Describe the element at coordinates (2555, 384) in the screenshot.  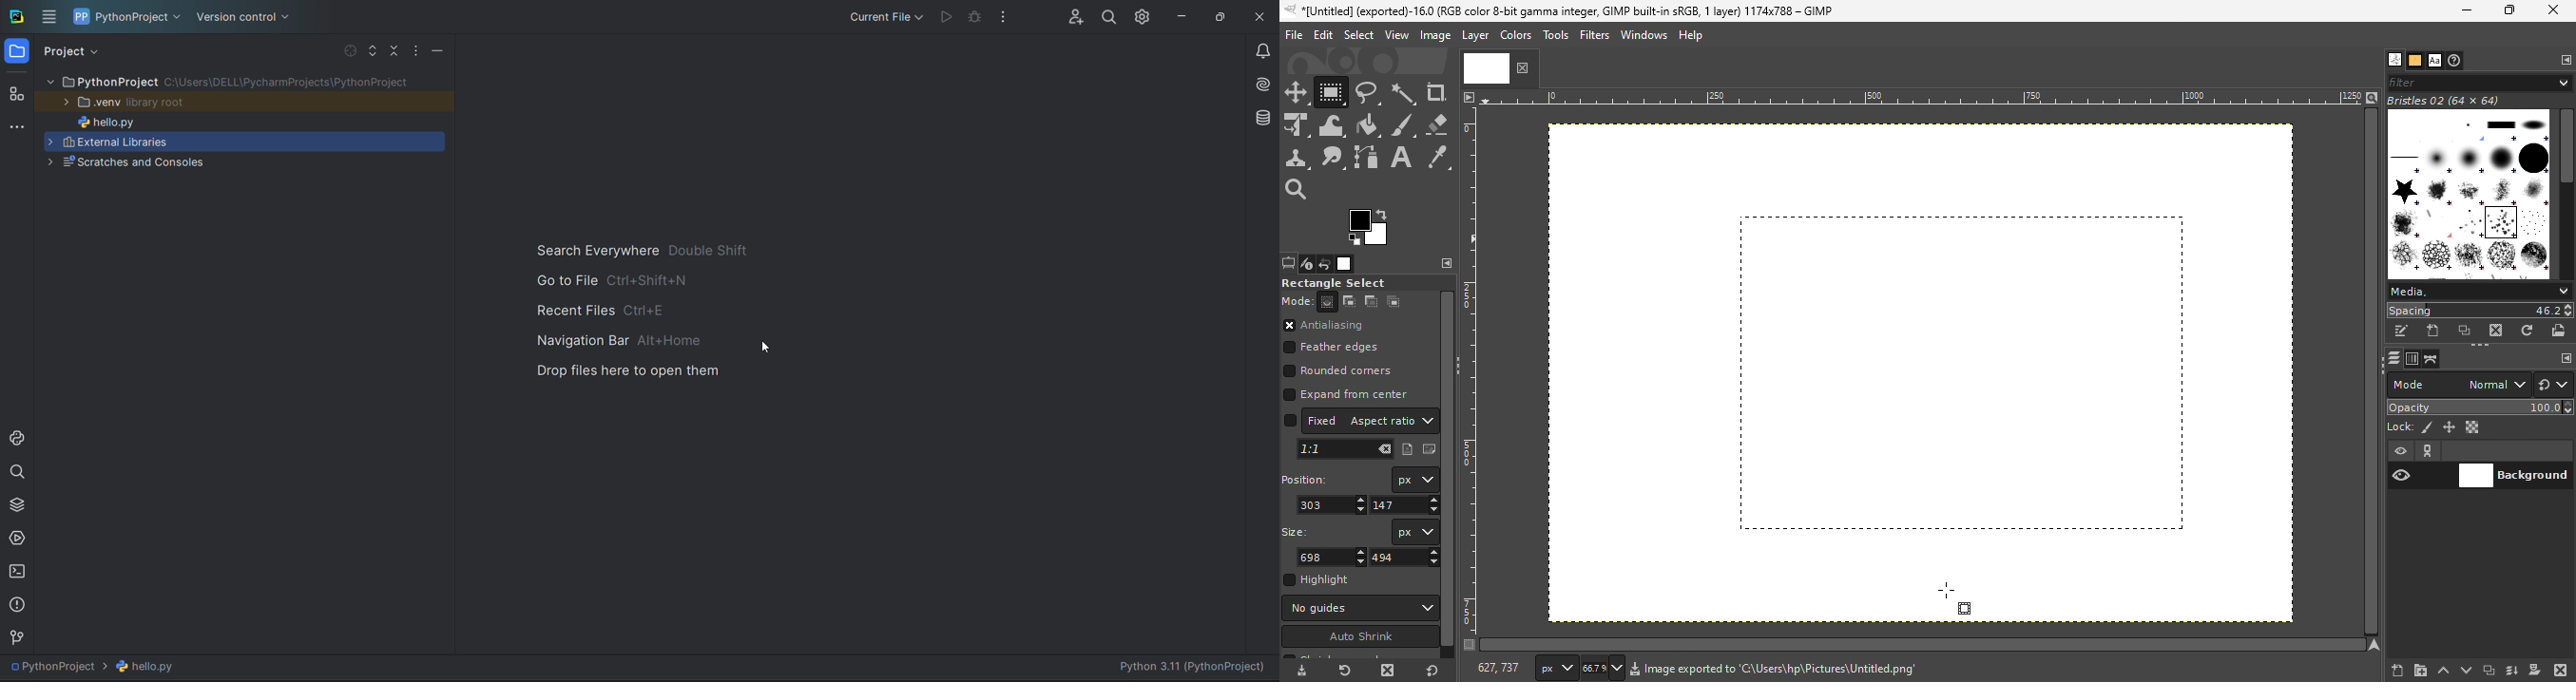
I see `Switch another group of modes` at that location.